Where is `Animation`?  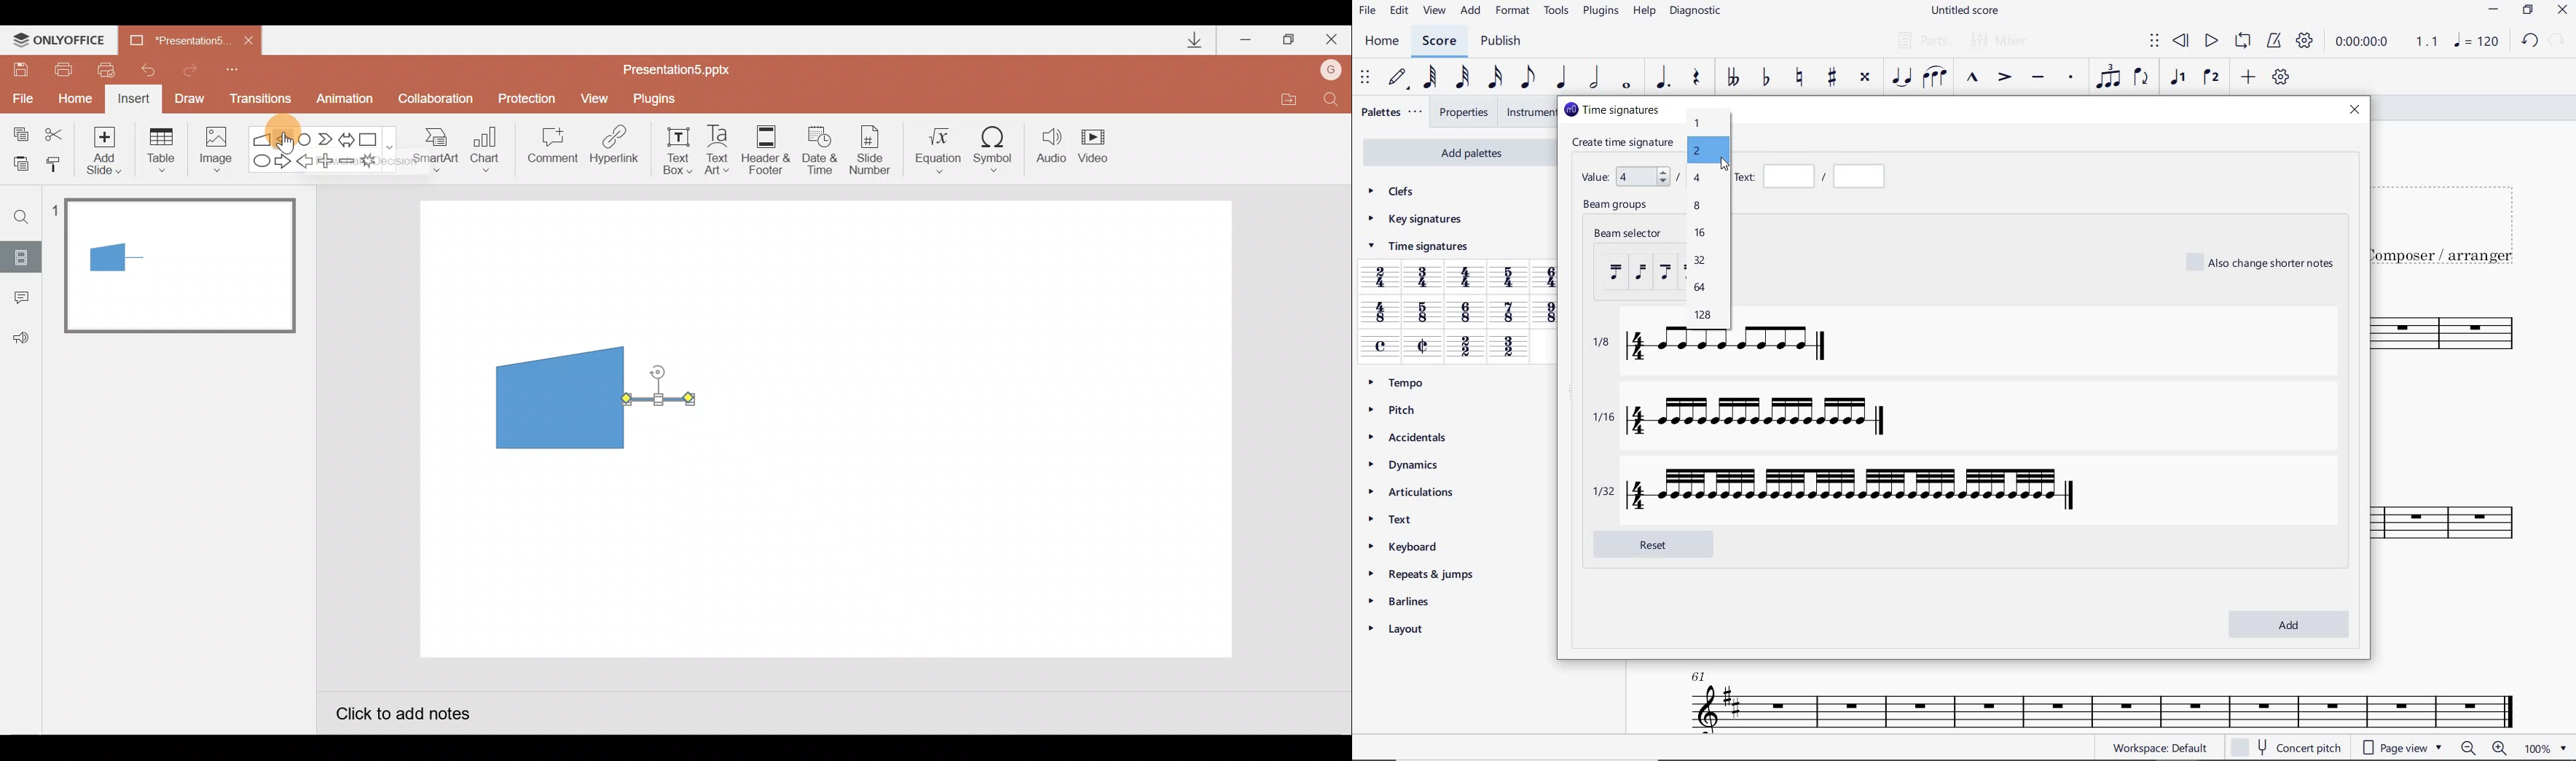 Animation is located at coordinates (346, 101).